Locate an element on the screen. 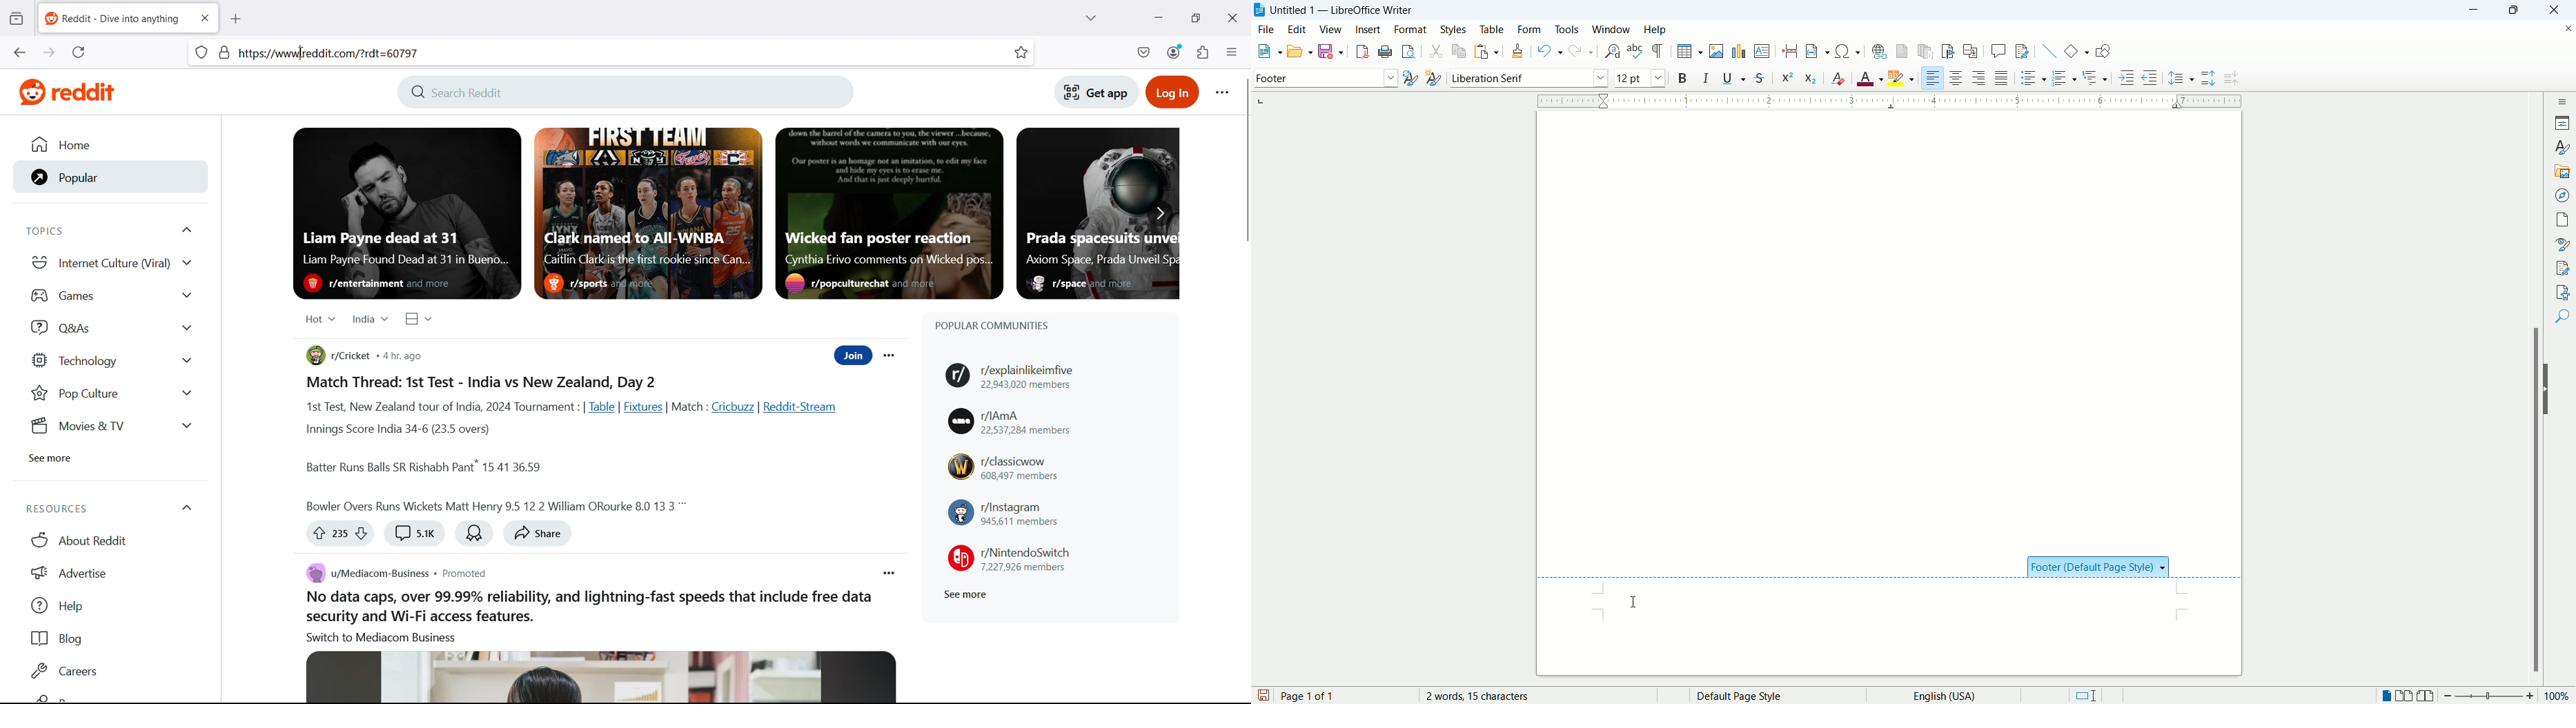  insert endnote is located at coordinates (1927, 51).